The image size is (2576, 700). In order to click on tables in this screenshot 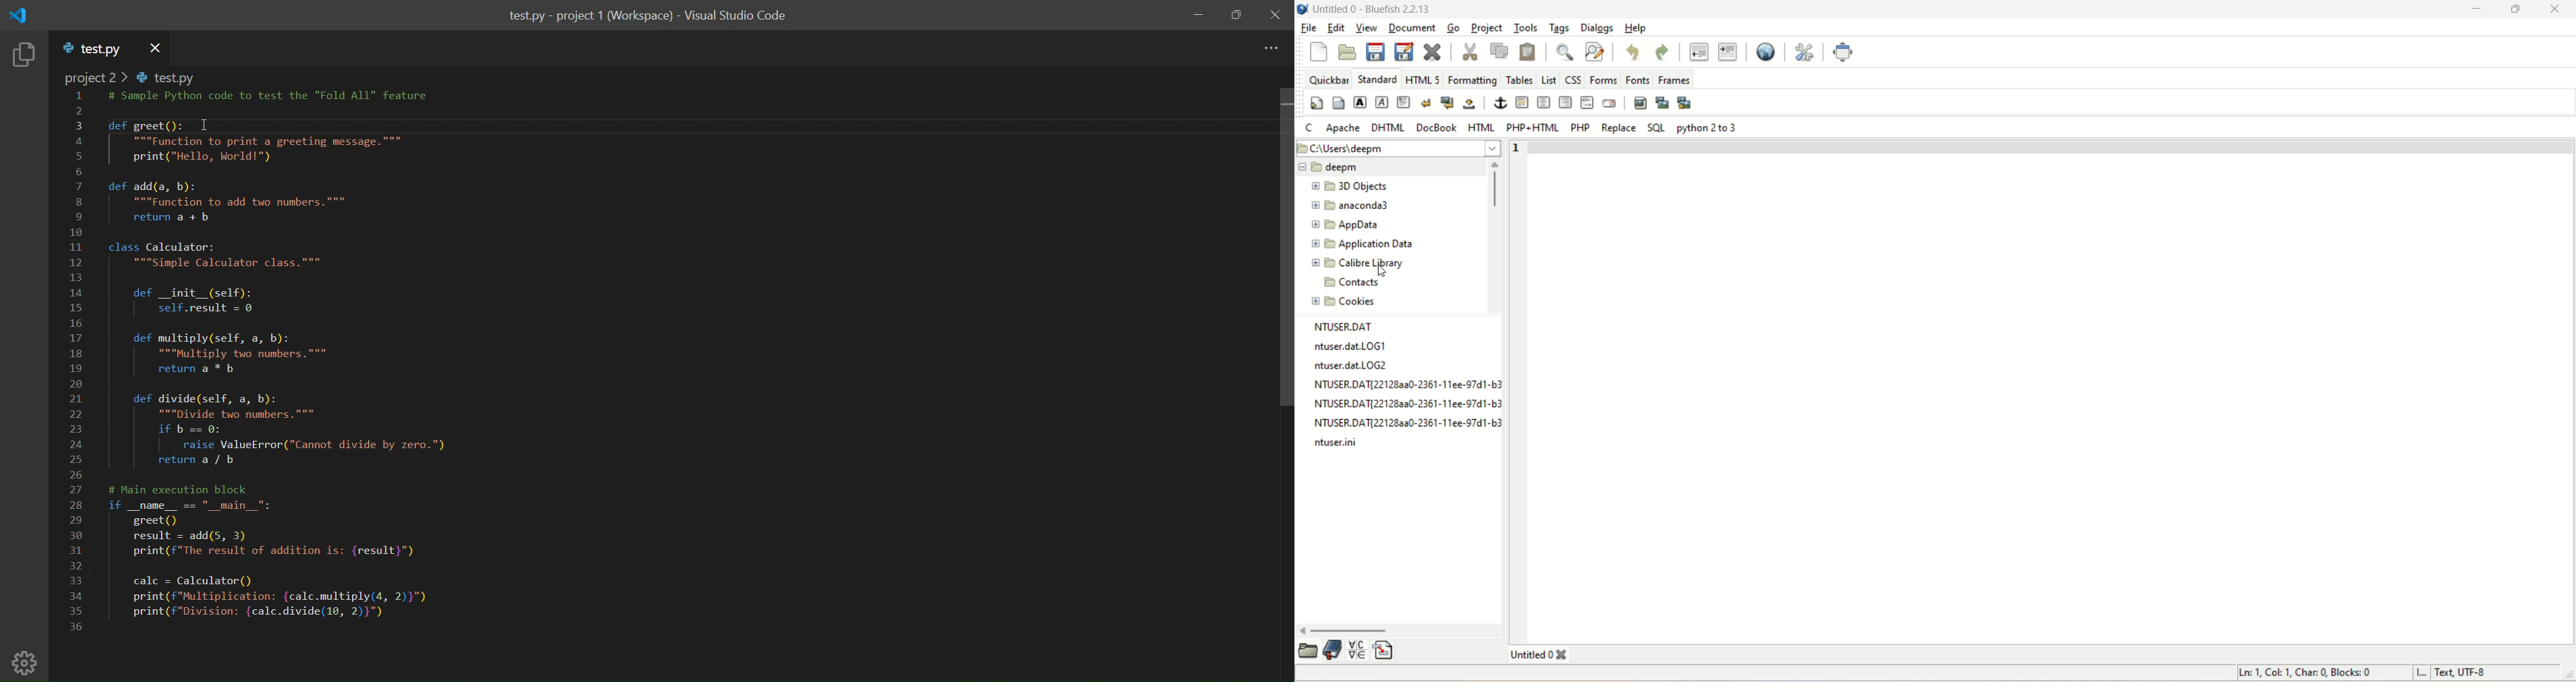, I will do `click(1519, 79)`.